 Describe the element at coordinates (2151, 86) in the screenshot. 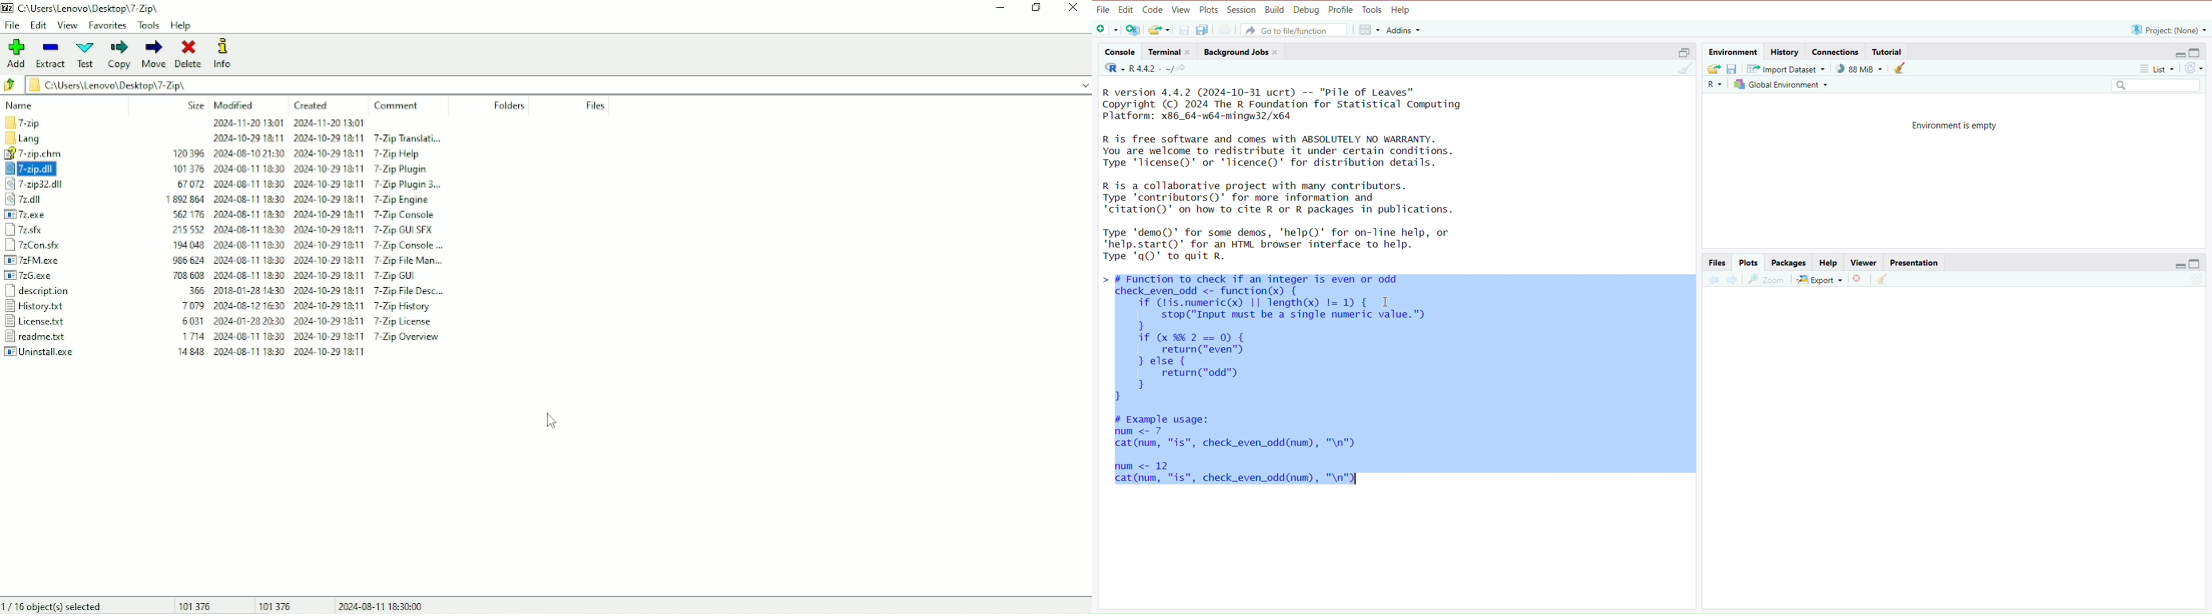

I see `search` at that location.